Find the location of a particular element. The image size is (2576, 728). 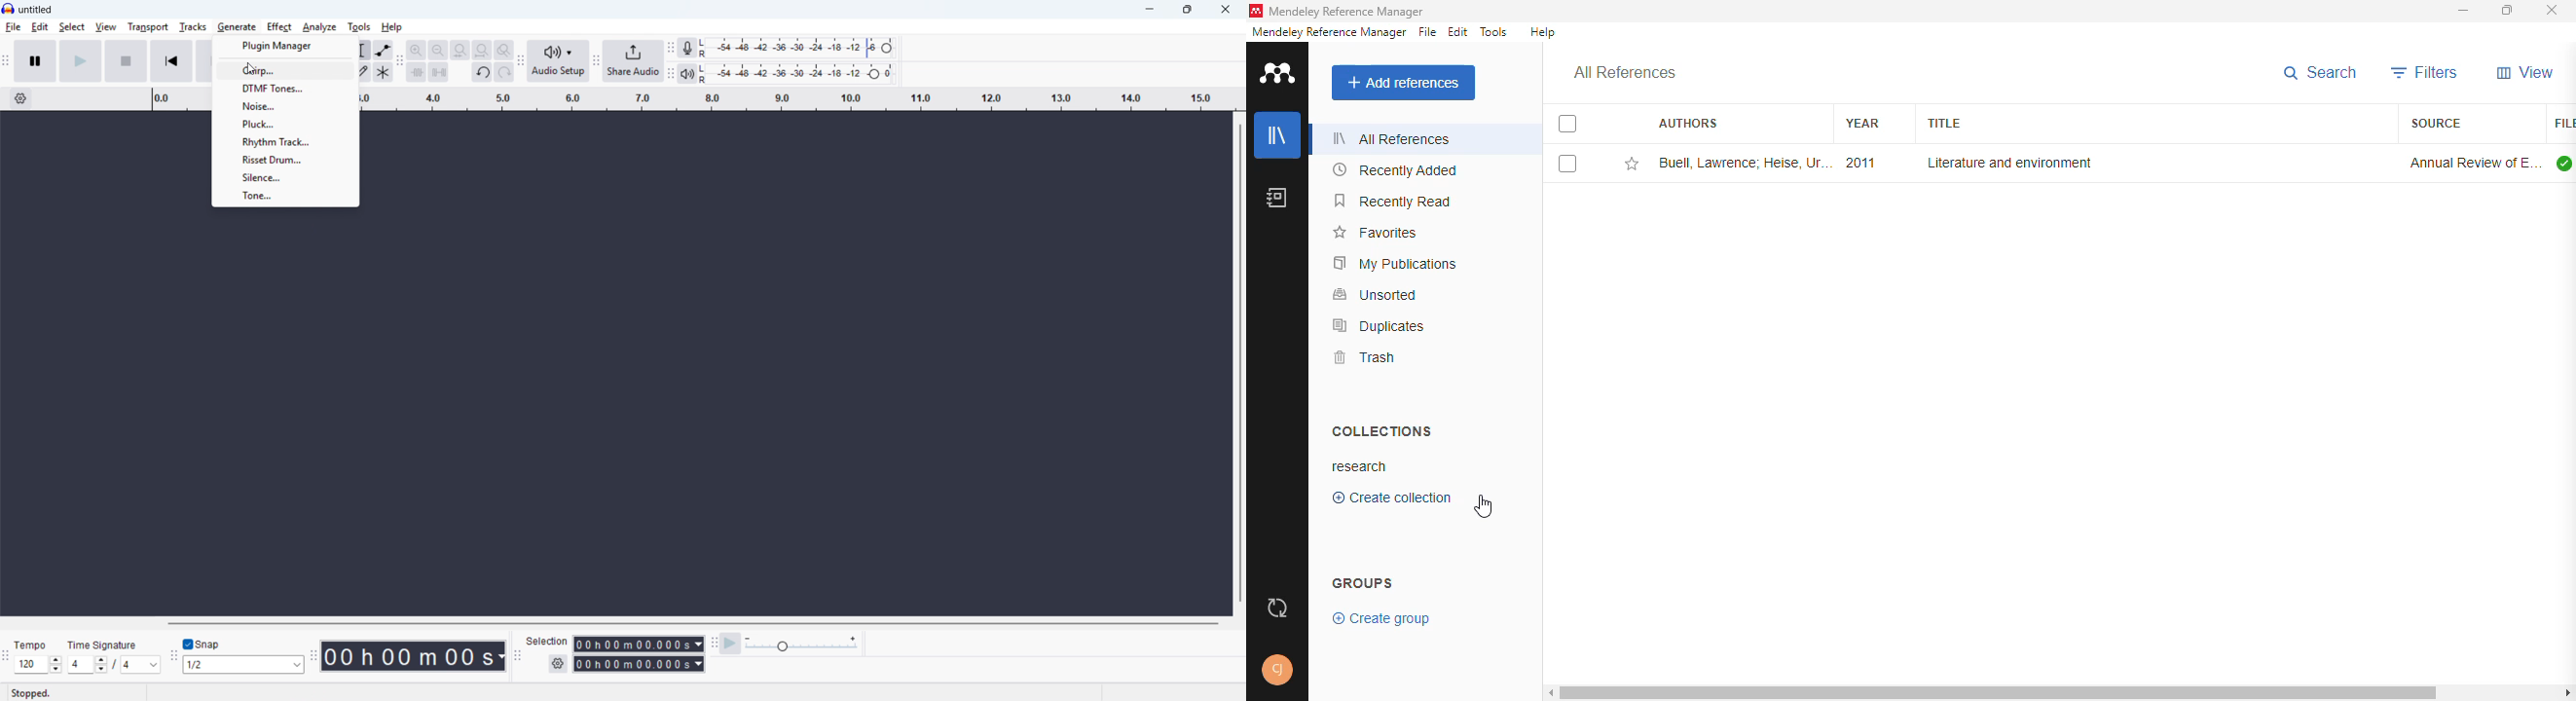

library is located at coordinates (1276, 135).